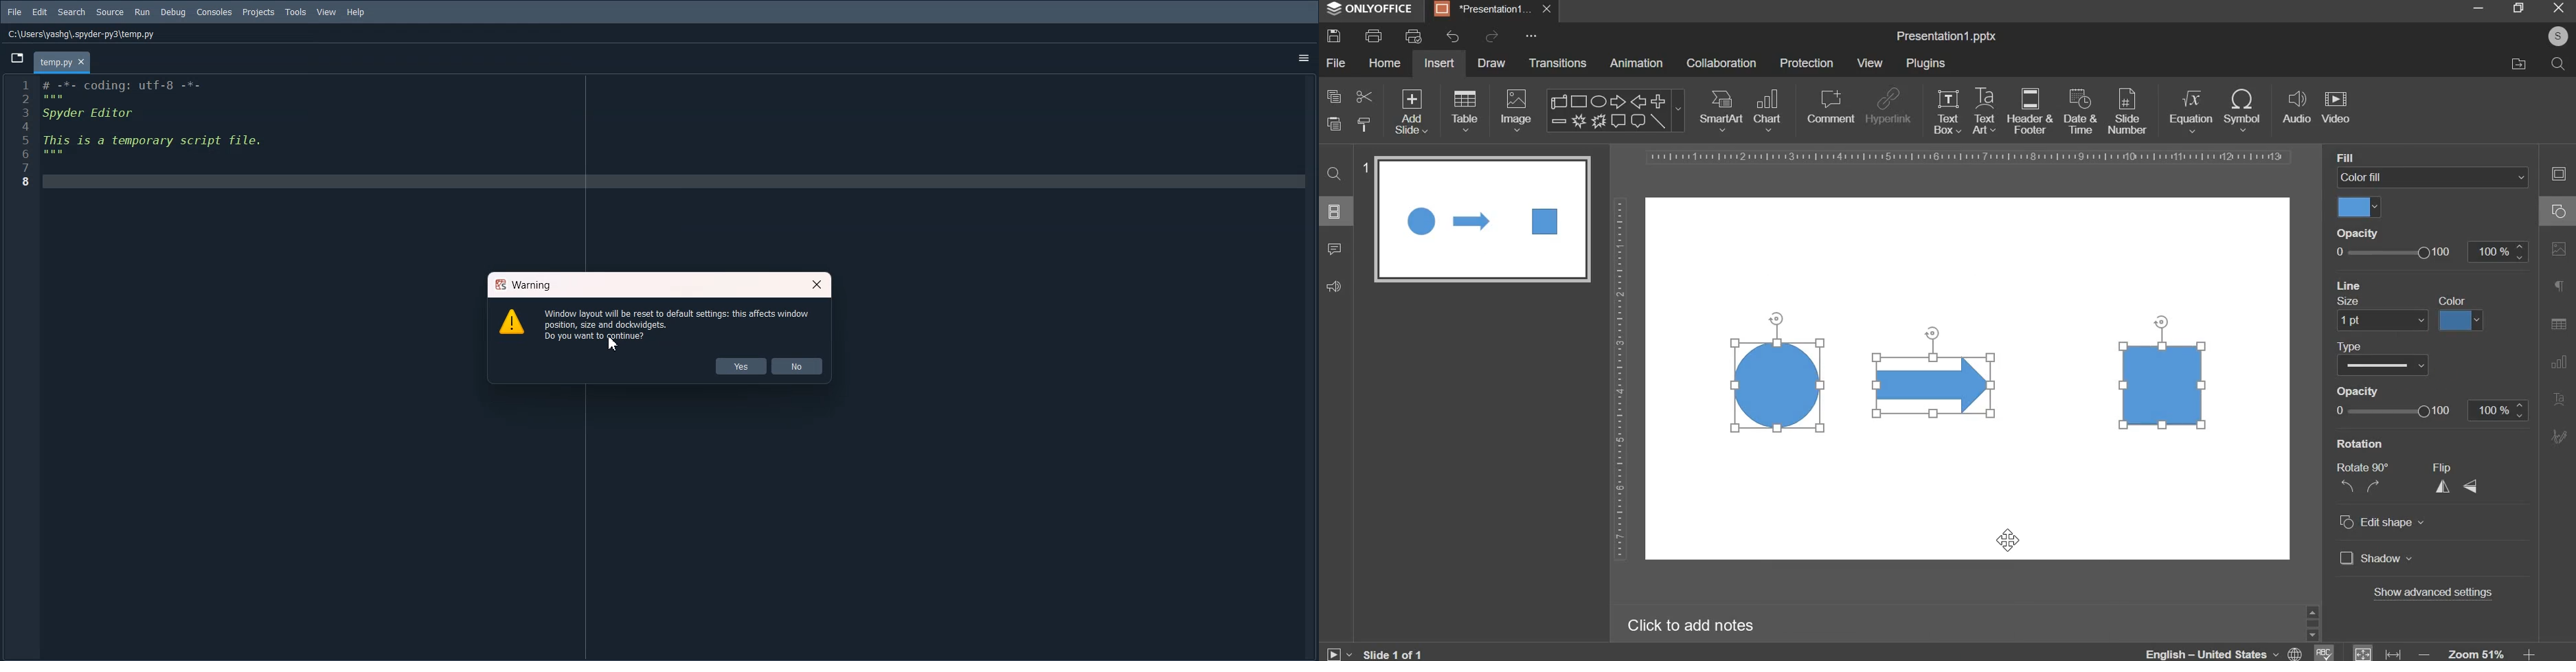  What do you see at coordinates (1374, 36) in the screenshot?
I see `print` at bounding box center [1374, 36].